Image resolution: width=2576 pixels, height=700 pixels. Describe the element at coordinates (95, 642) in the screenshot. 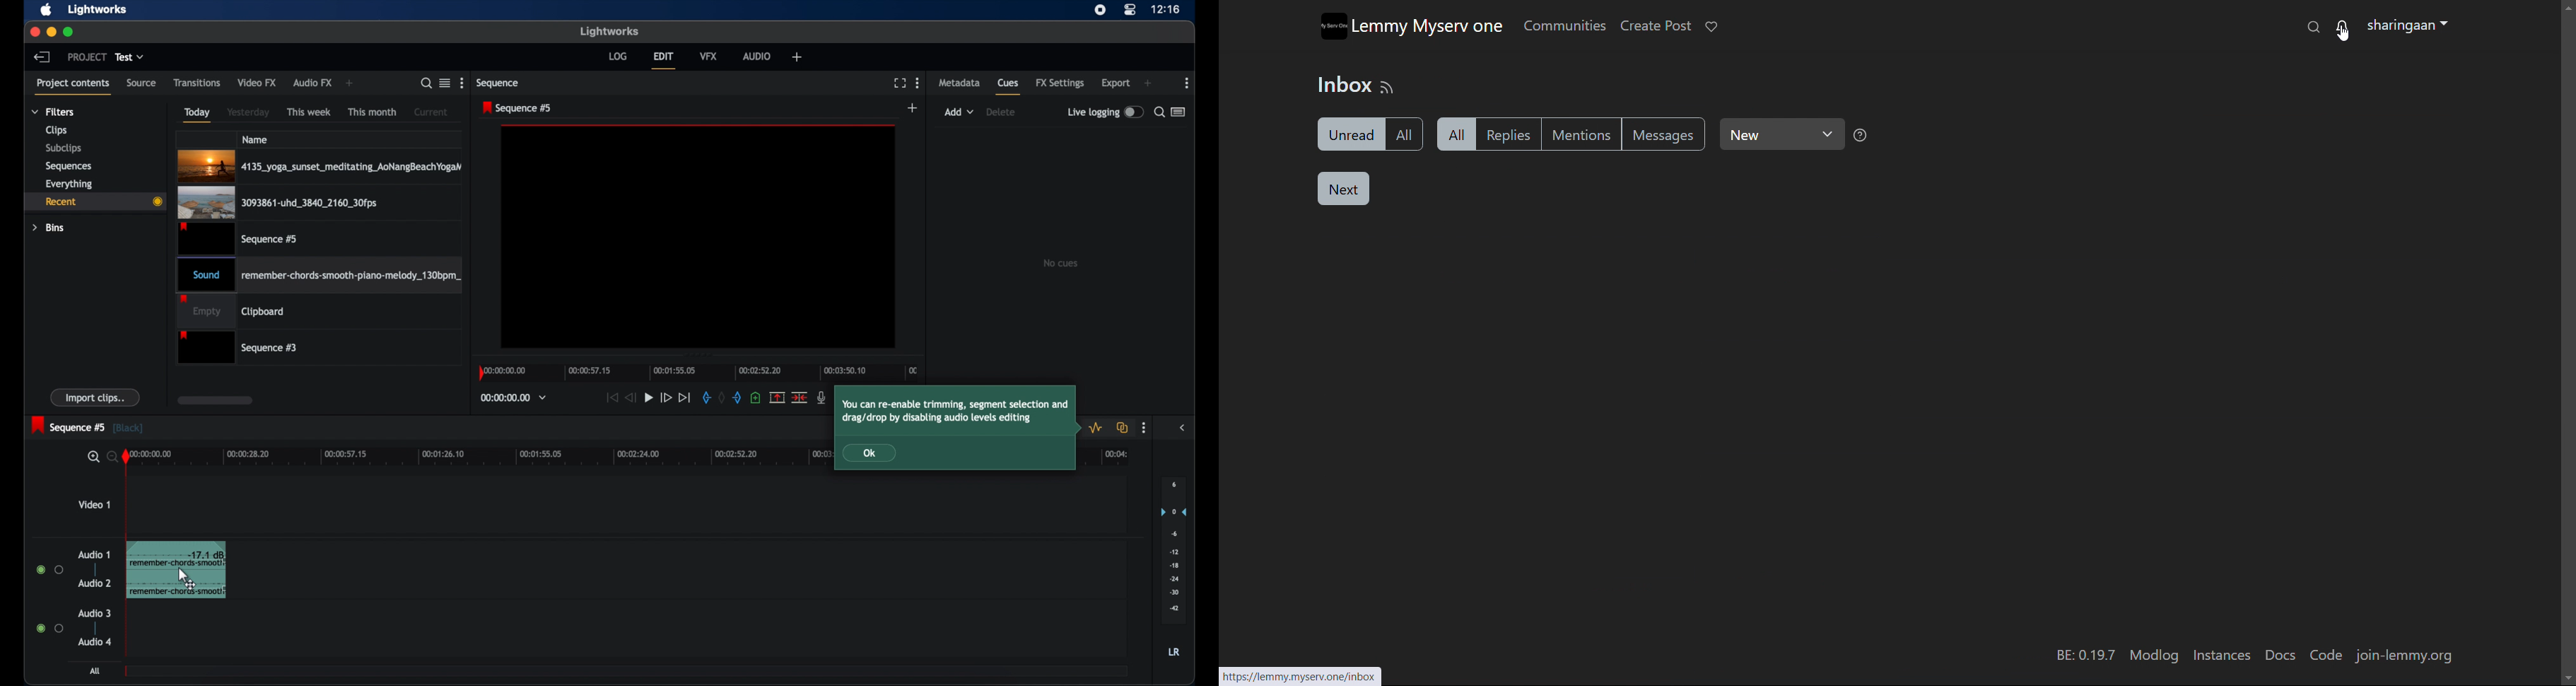

I see `audio 4` at that location.